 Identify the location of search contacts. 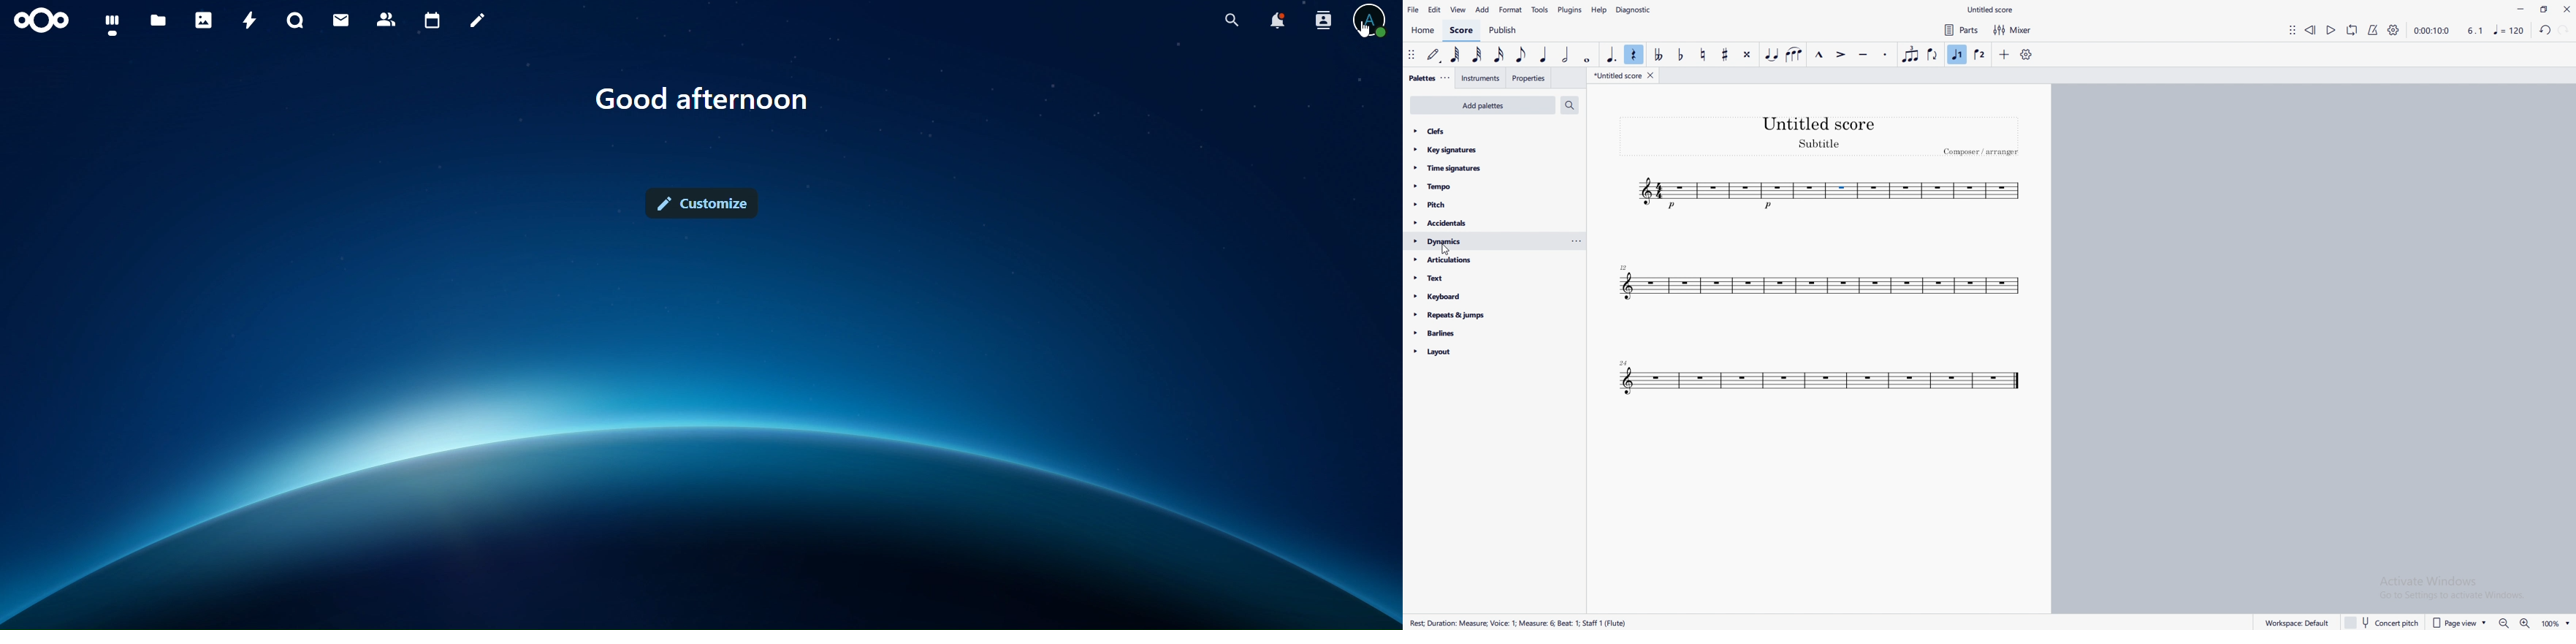
(1321, 20).